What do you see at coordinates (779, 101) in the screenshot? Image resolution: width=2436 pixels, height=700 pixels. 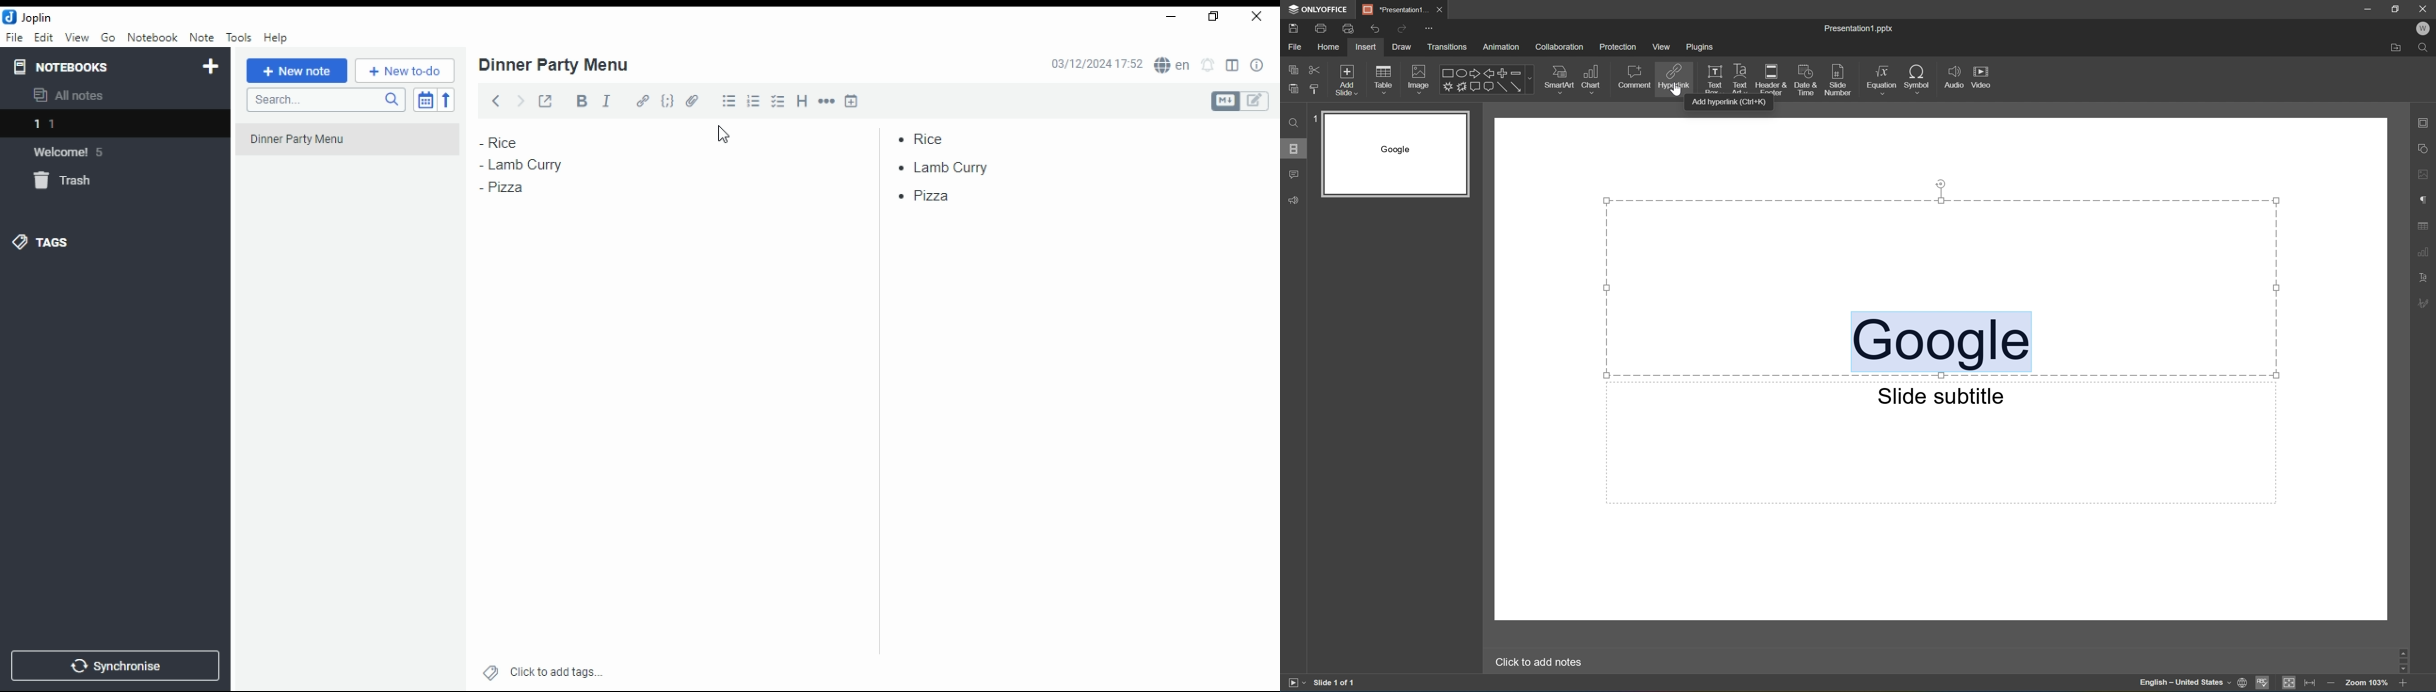 I see `chekbox list` at bounding box center [779, 101].